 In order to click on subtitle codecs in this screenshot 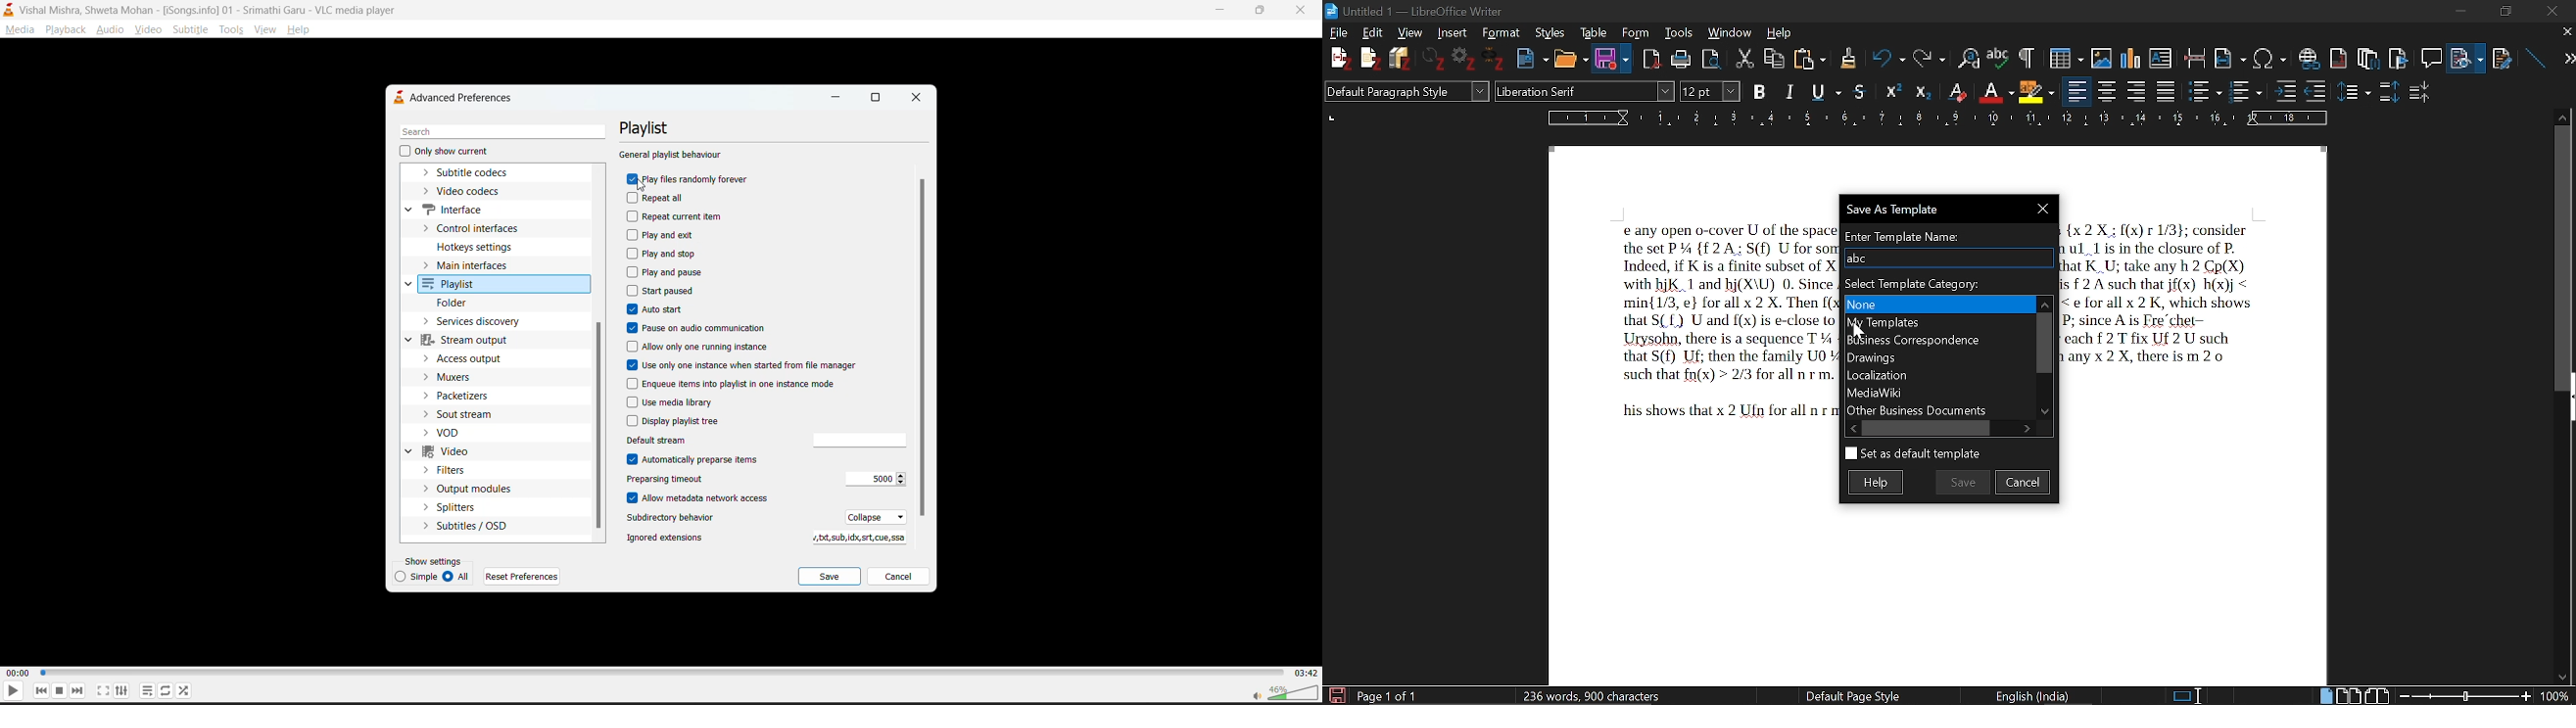, I will do `click(475, 173)`.